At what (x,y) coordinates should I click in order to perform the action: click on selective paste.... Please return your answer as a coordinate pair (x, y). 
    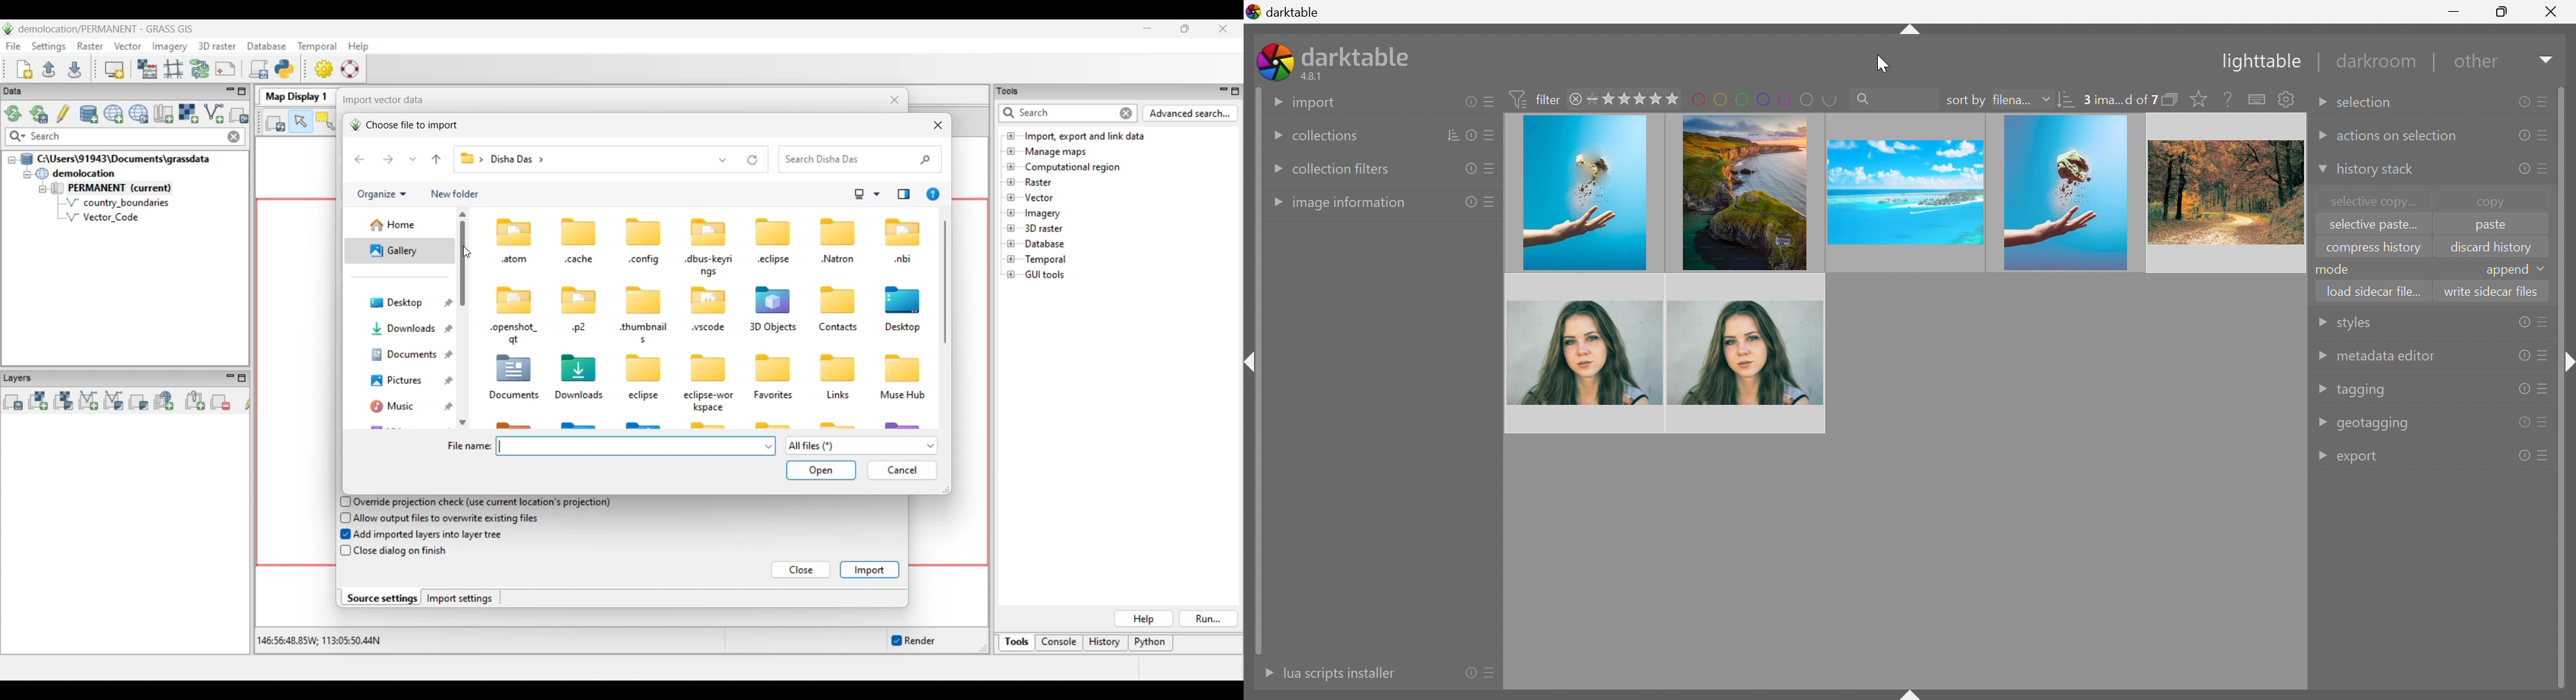
    Looking at the image, I should click on (2370, 226).